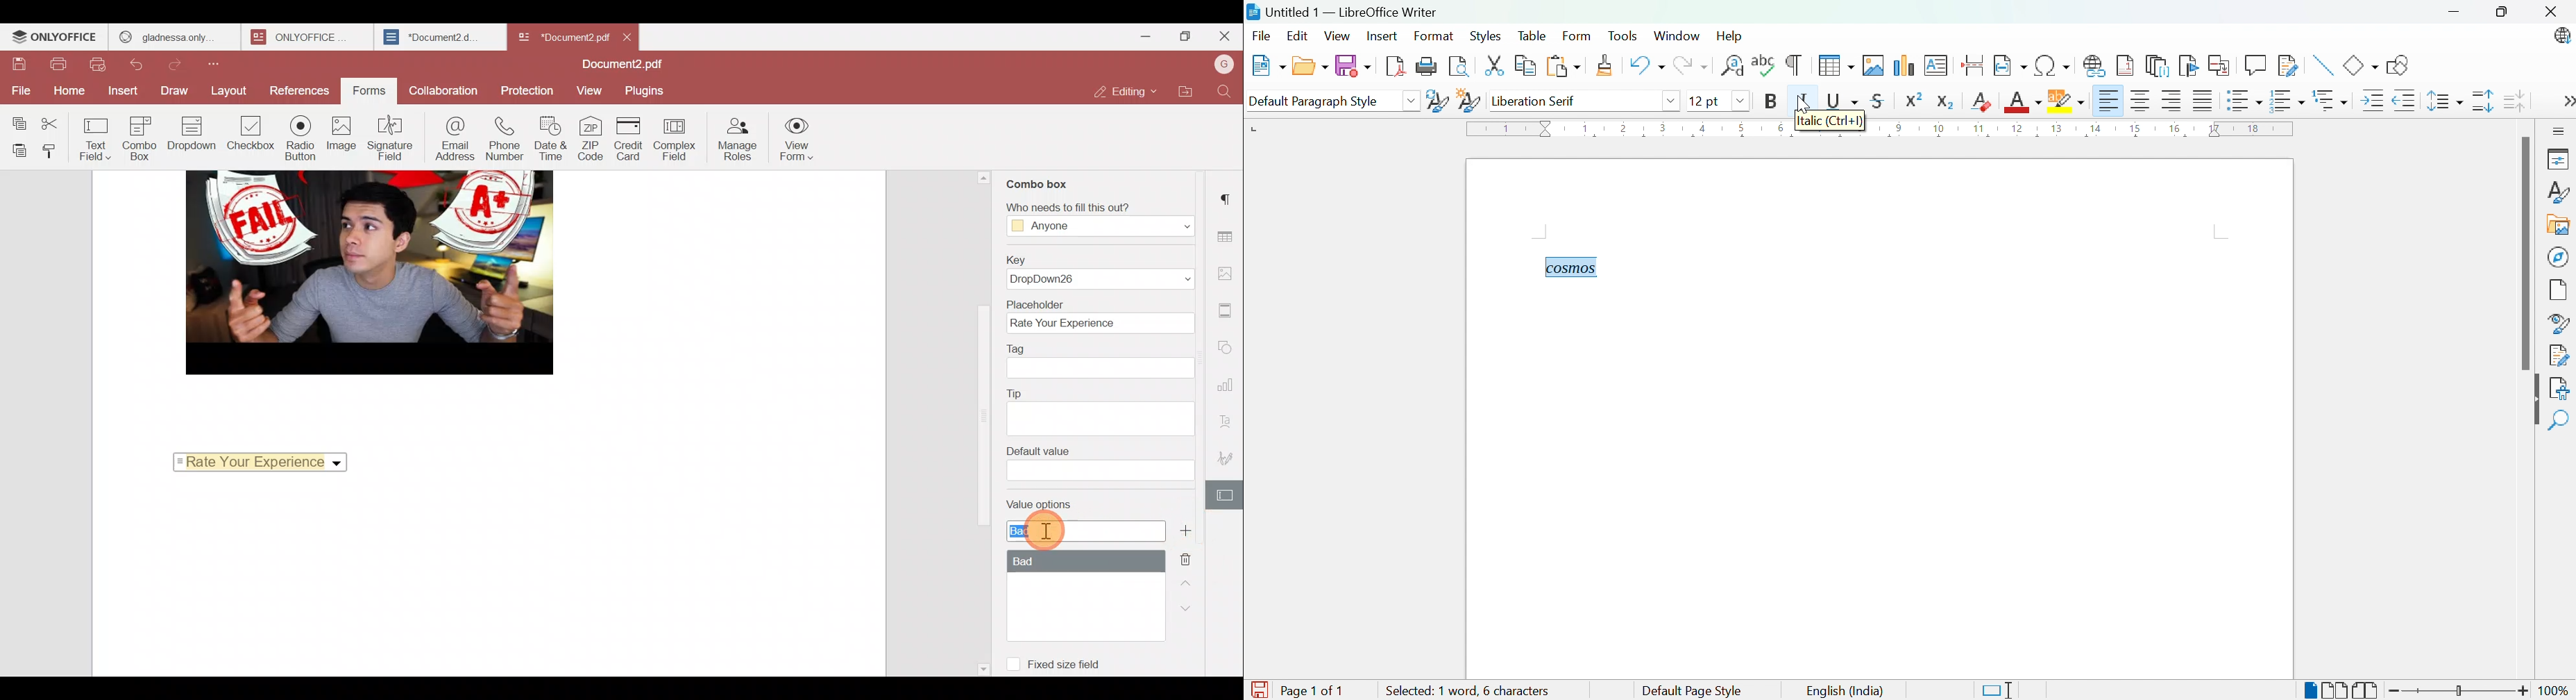  What do you see at coordinates (2109, 101) in the screenshot?
I see `Align left` at bounding box center [2109, 101].